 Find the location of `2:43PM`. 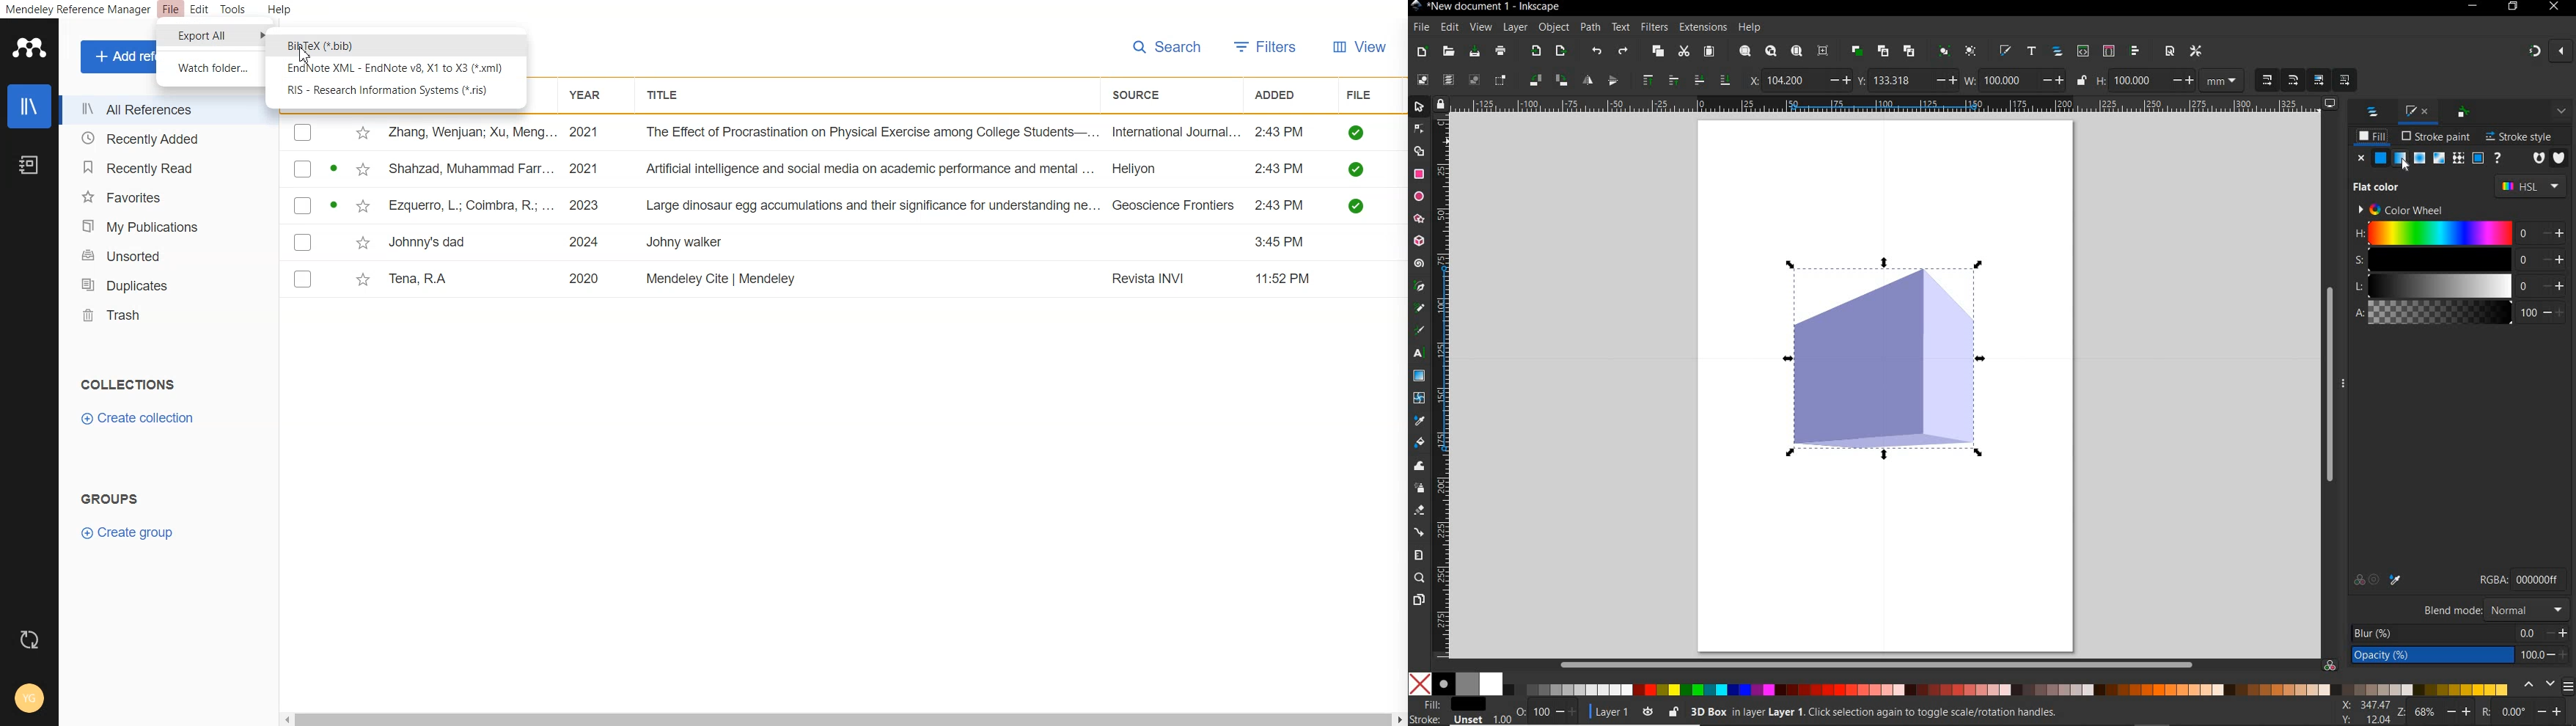

2:43PM is located at coordinates (1280, 169).